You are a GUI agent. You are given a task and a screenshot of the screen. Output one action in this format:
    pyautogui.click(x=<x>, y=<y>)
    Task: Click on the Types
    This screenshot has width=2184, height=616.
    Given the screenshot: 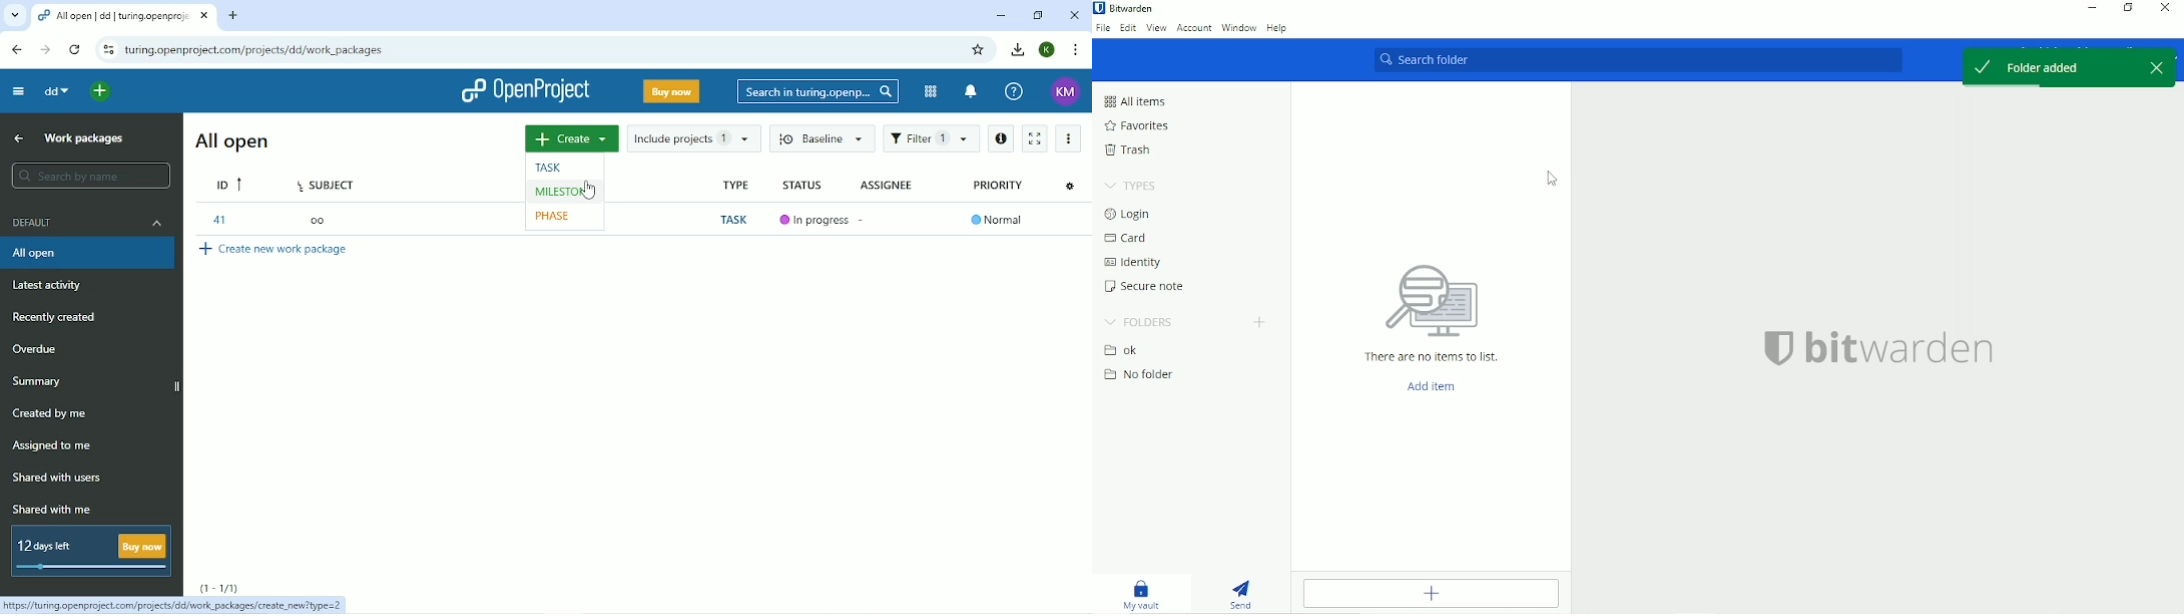 What is the action you would take?
    pyautogui.click(x=1133, y=186)
    